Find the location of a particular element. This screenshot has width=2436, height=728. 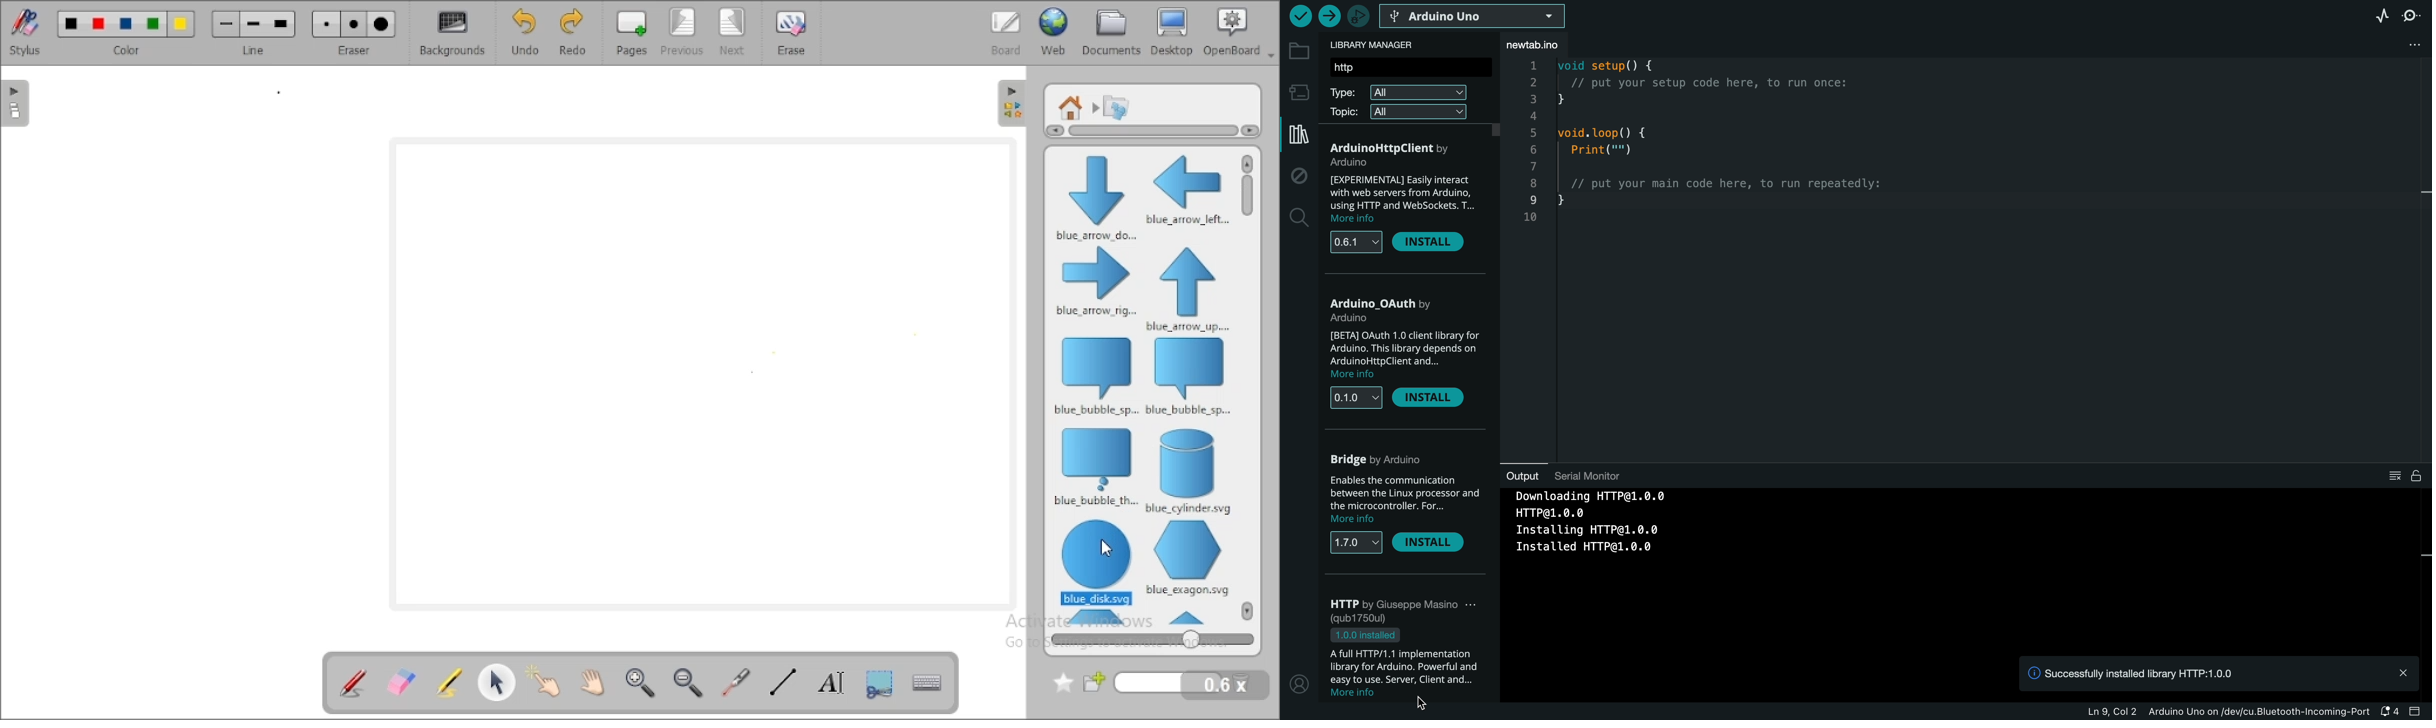

previous is located at coordinates (683, 33).